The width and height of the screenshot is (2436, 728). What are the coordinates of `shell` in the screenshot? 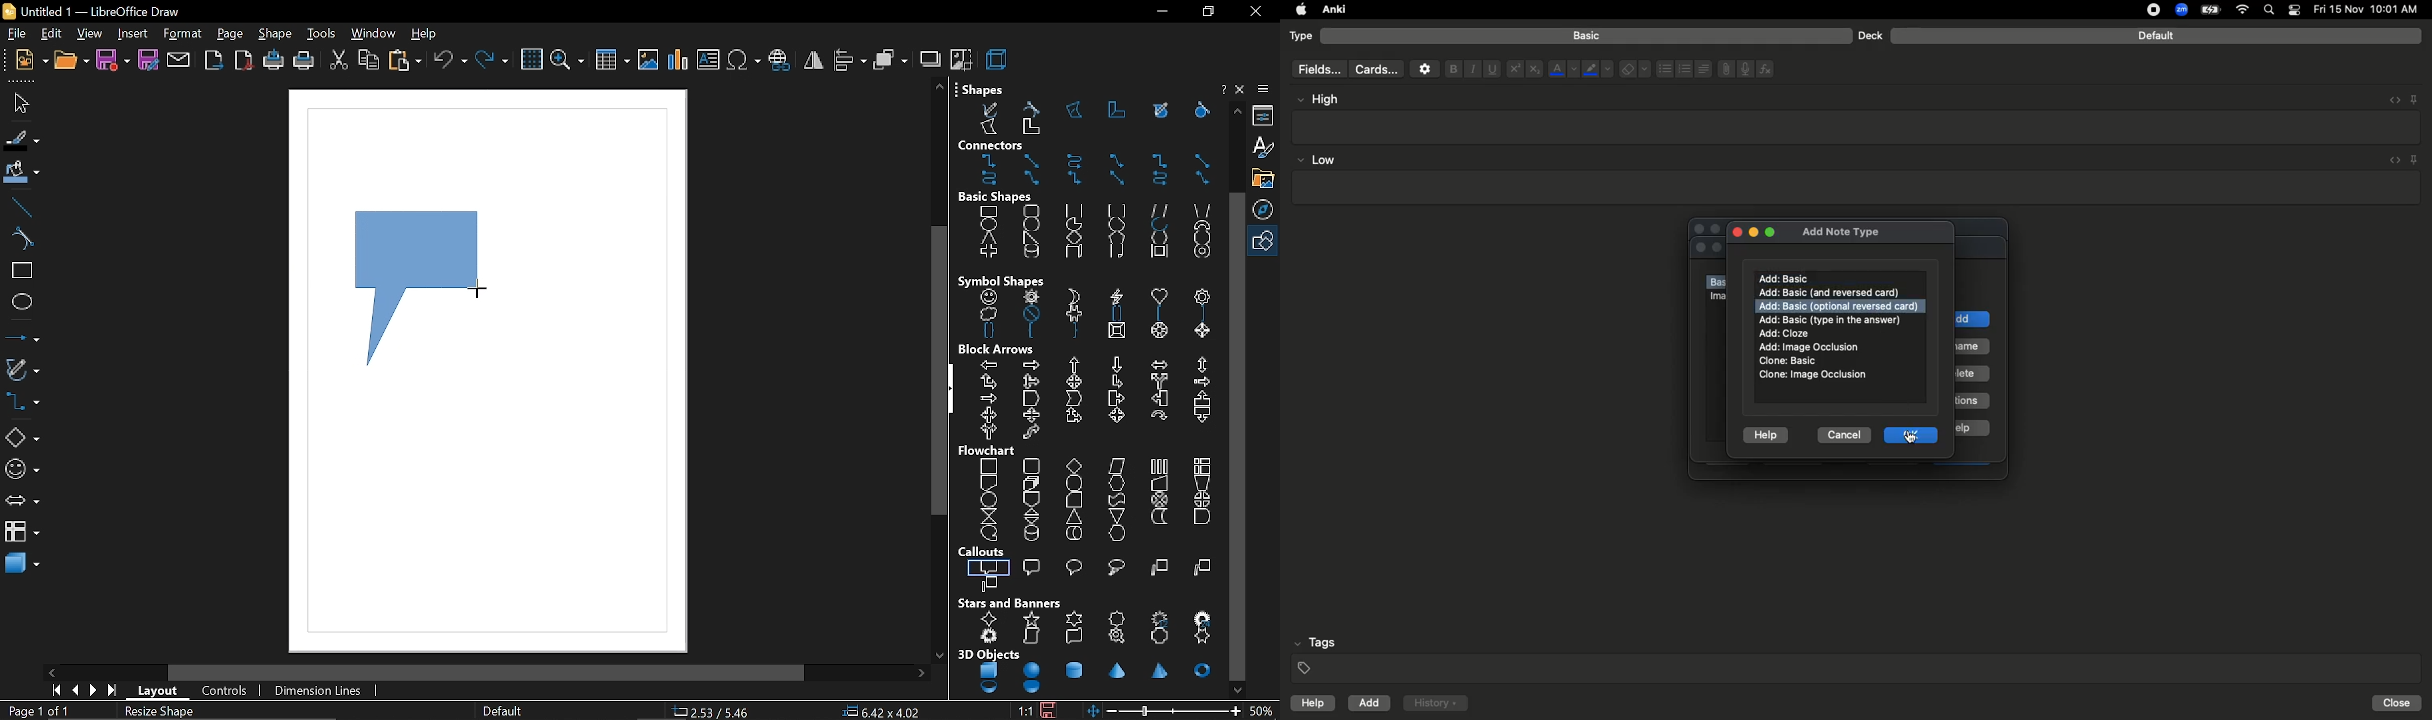 It's located at (991, 688).